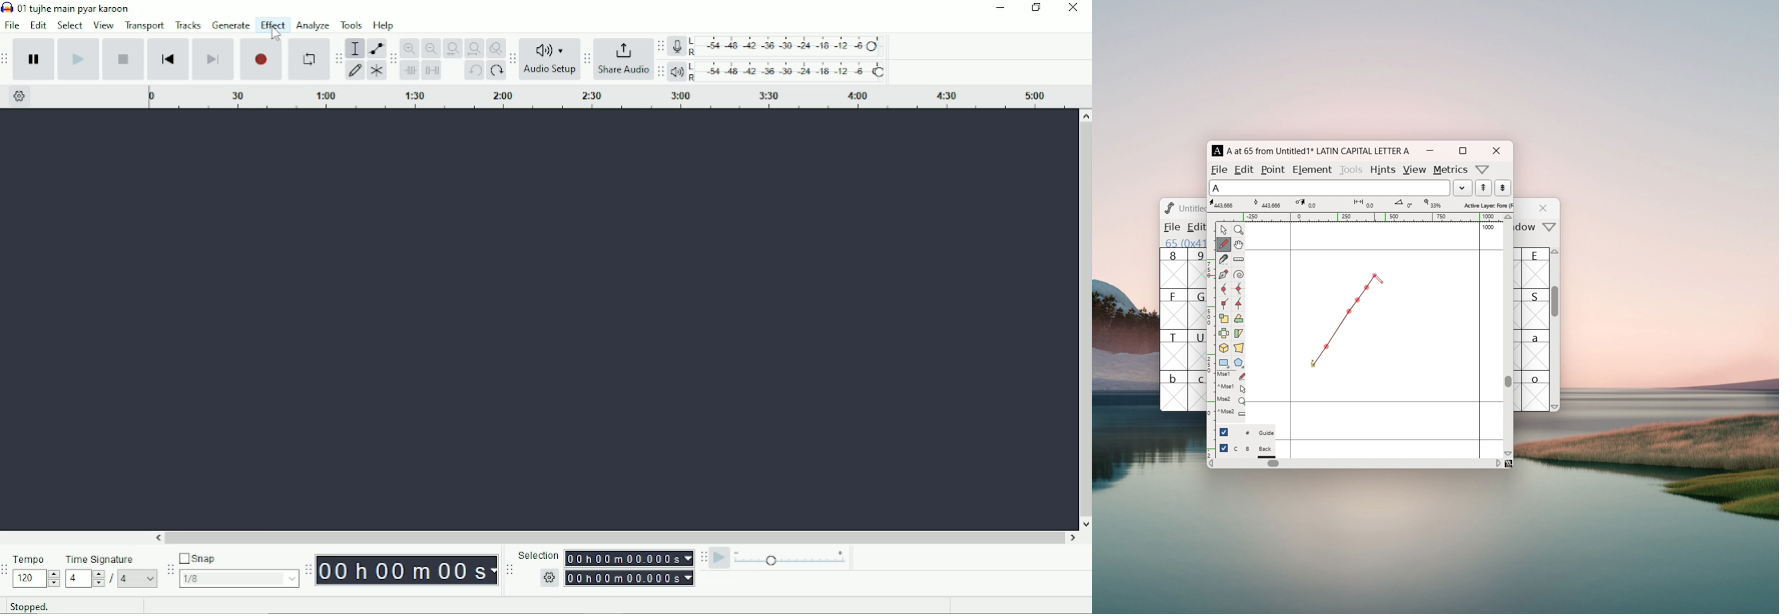 The width and height of the screenshot is (1792, 616). I want to click on Audacity snapping toolbar, so click(169, 571).